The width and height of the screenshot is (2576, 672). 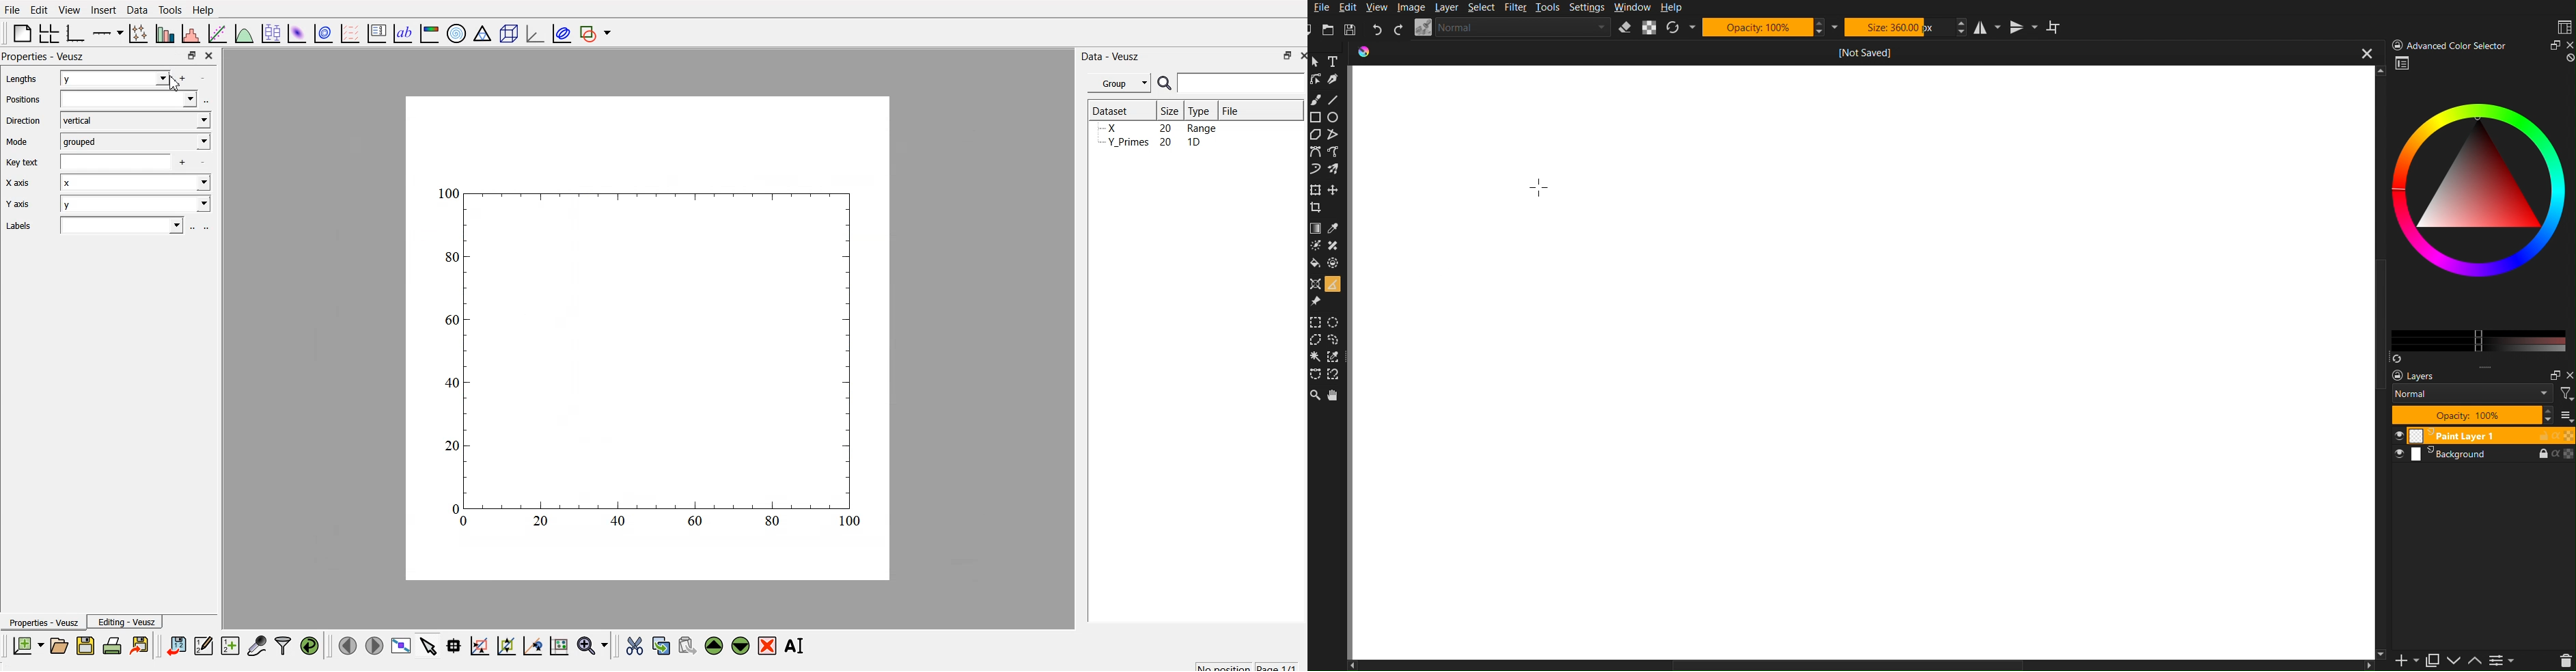 I want to click on Advanced Color Selector, so click(x=2480, y=44).